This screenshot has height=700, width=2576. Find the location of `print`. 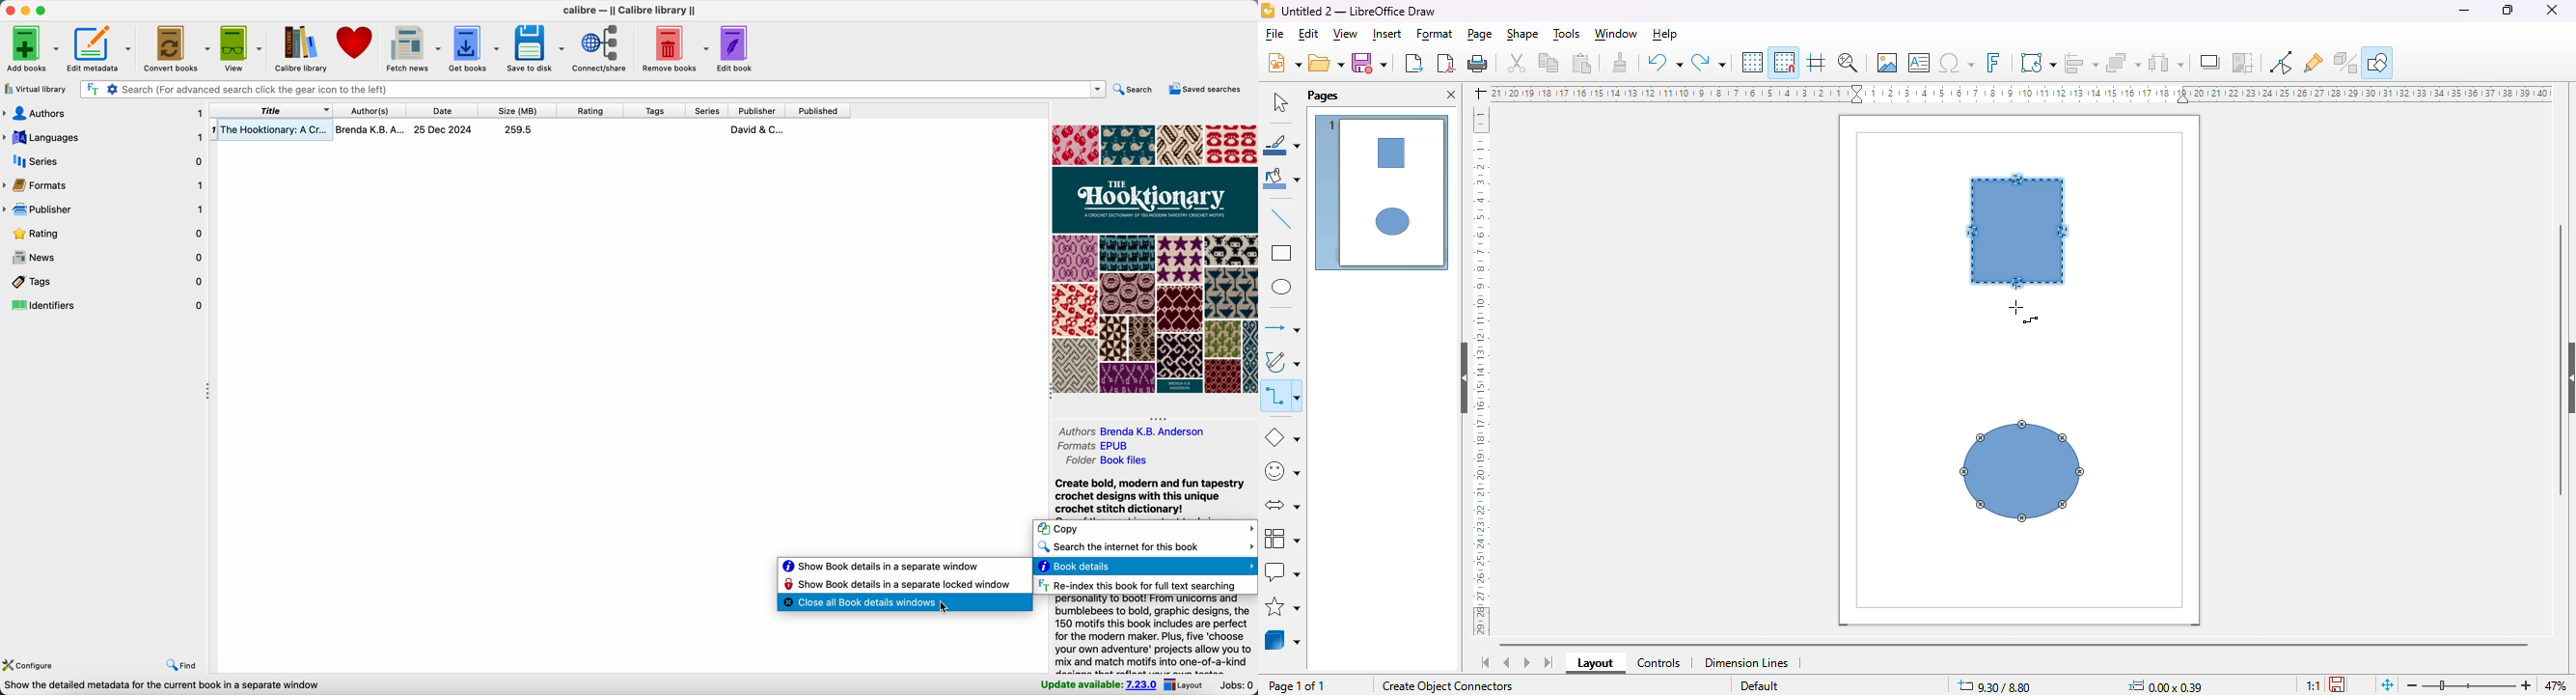

print is located at coordinates (1477, 63).